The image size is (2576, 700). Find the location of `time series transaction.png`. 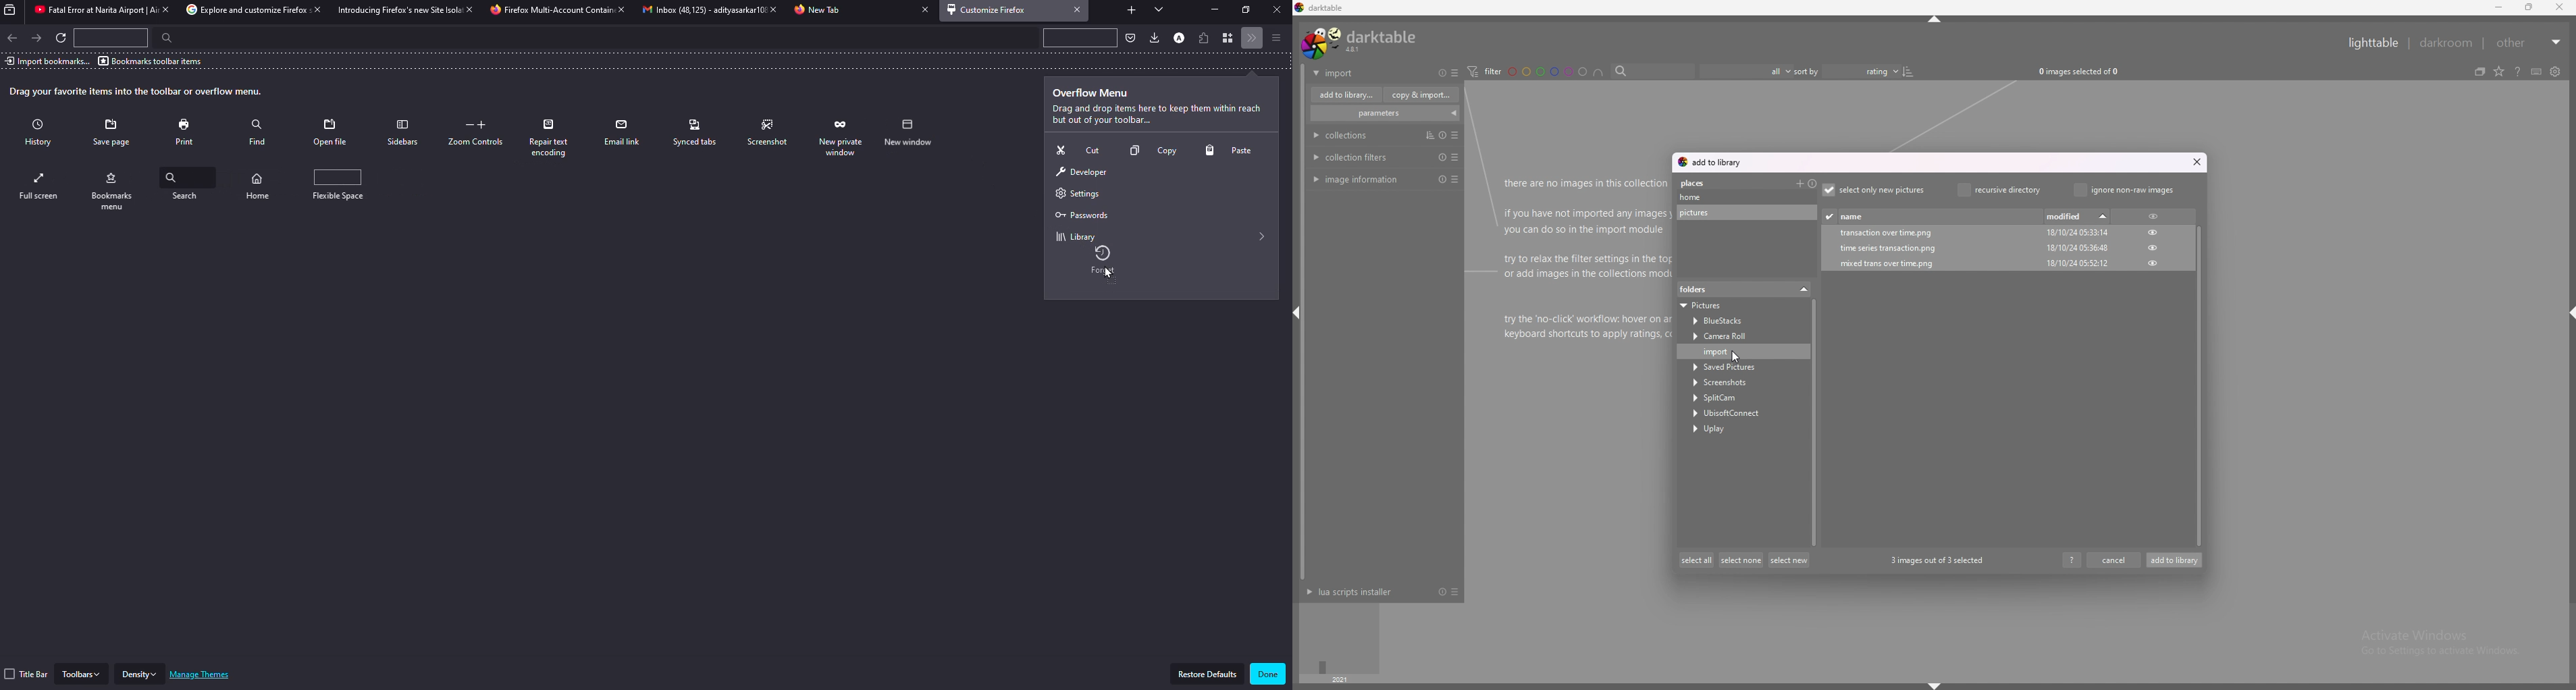

time series transaction.png is located at coordinates (1929, 247).